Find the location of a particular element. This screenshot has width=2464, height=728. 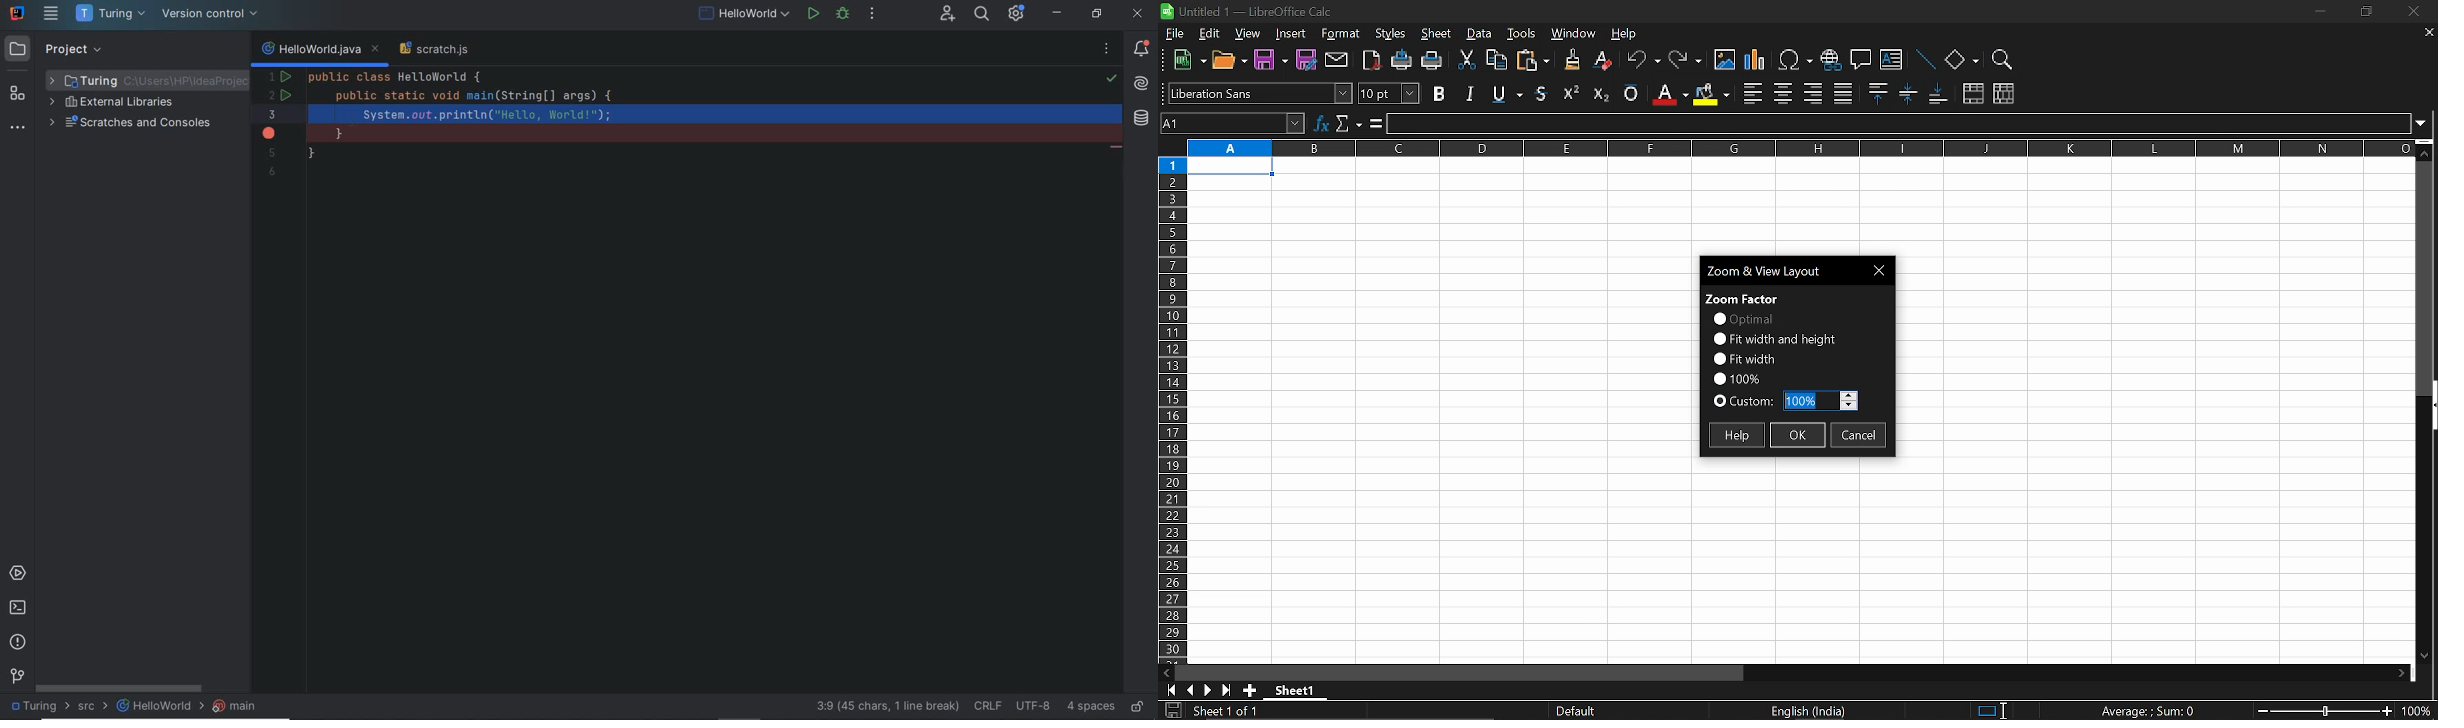

bold is located at coordinates (1441, 93).